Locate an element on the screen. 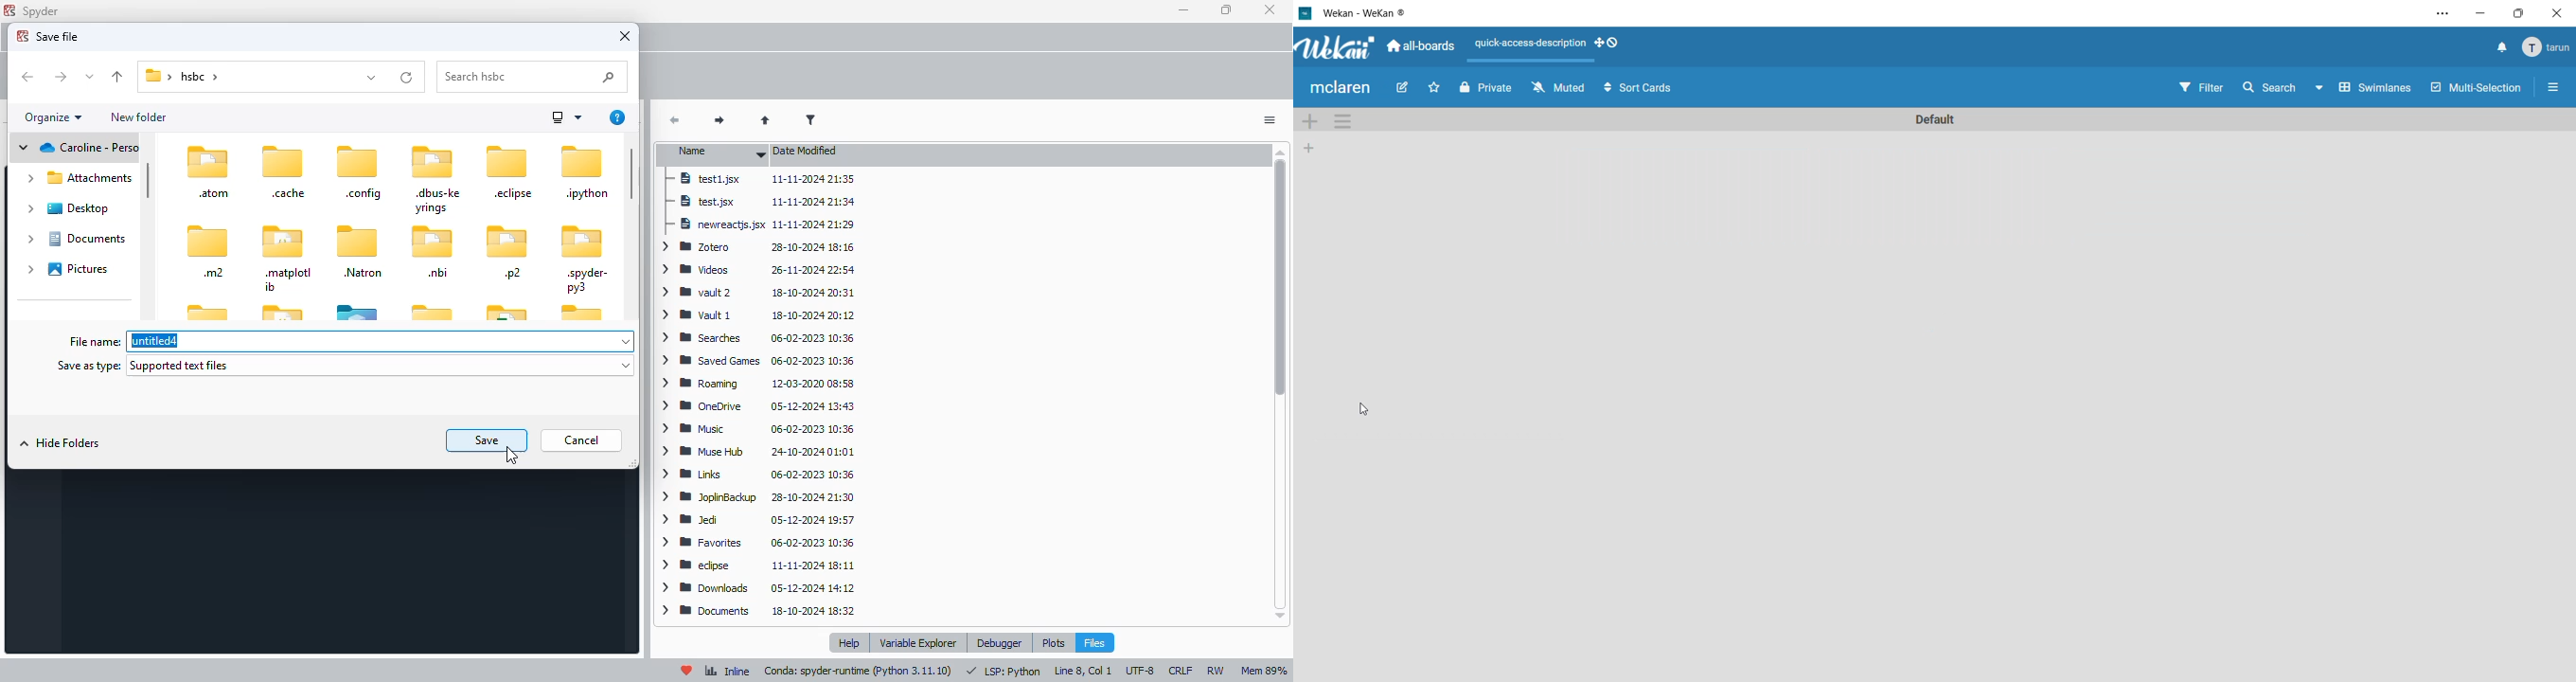  test.jsx is located at coordinates (701, 201).